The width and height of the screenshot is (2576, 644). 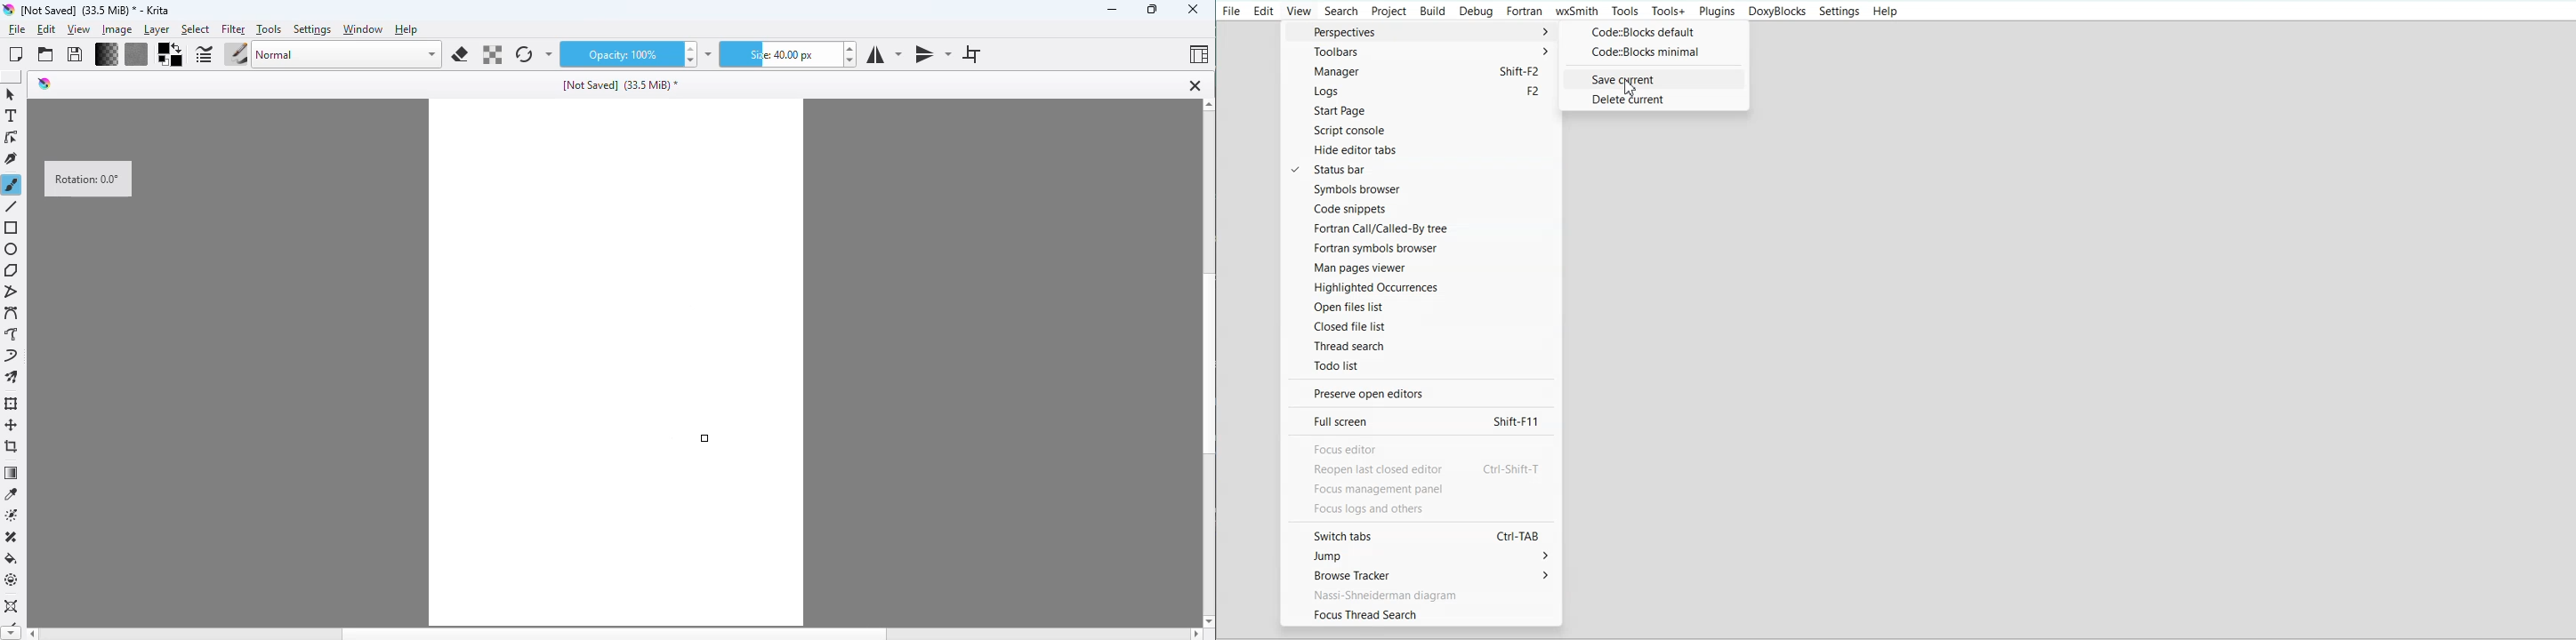 What do you see at coordinates (1114, 10) in the screenshot?
I see `minimize` at bounding box center [1114, 10].